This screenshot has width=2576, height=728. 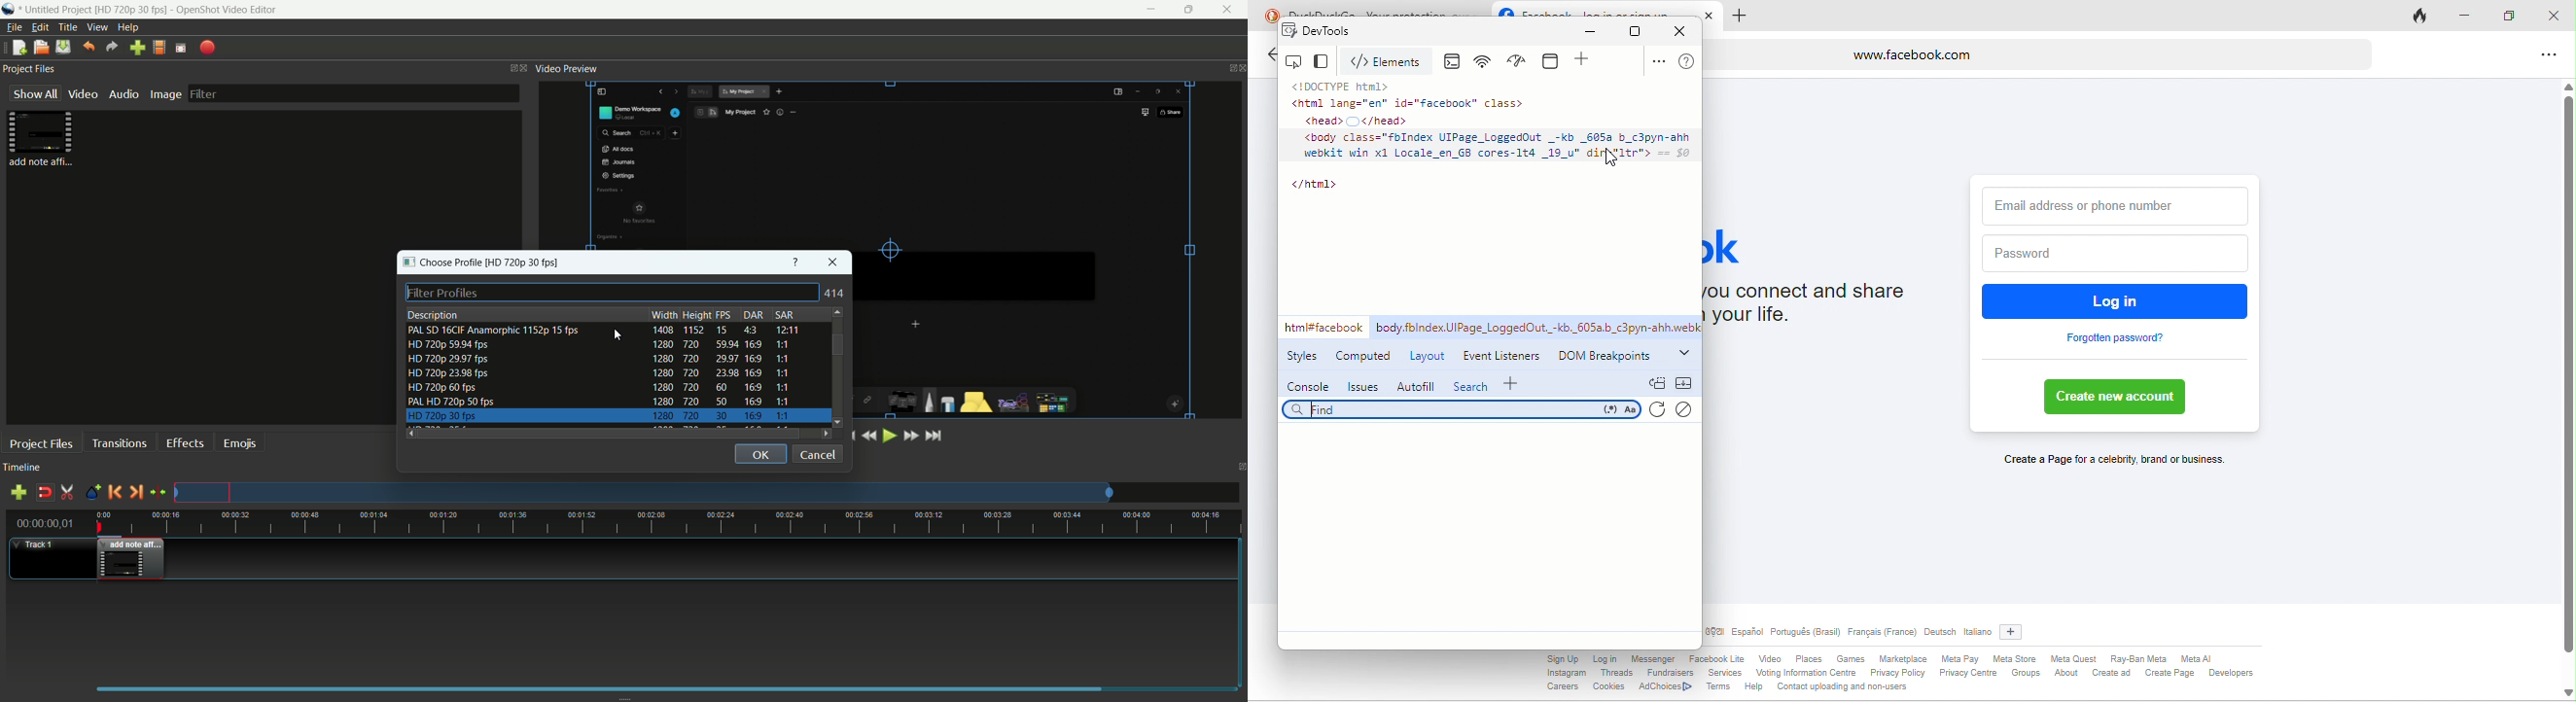 I want to click on event listeners, so click(x=1504, y=353).